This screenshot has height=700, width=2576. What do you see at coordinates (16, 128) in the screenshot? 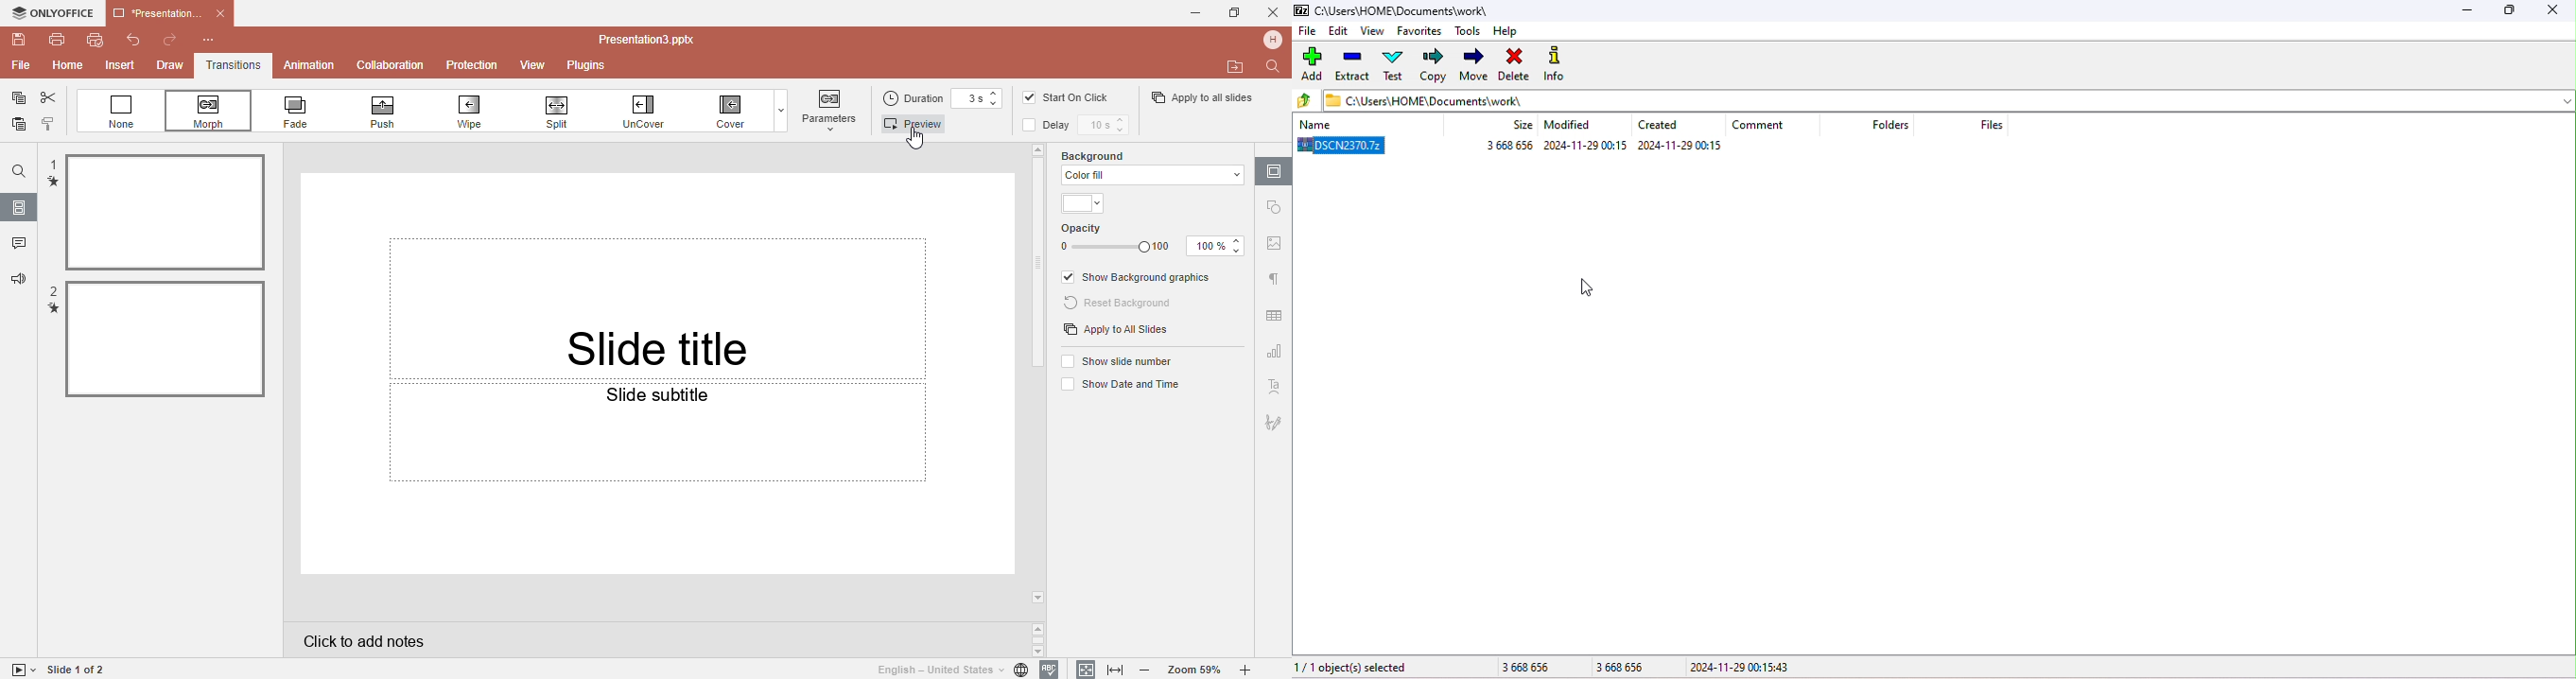
I see `Paste` at bounding box center [16, 128].